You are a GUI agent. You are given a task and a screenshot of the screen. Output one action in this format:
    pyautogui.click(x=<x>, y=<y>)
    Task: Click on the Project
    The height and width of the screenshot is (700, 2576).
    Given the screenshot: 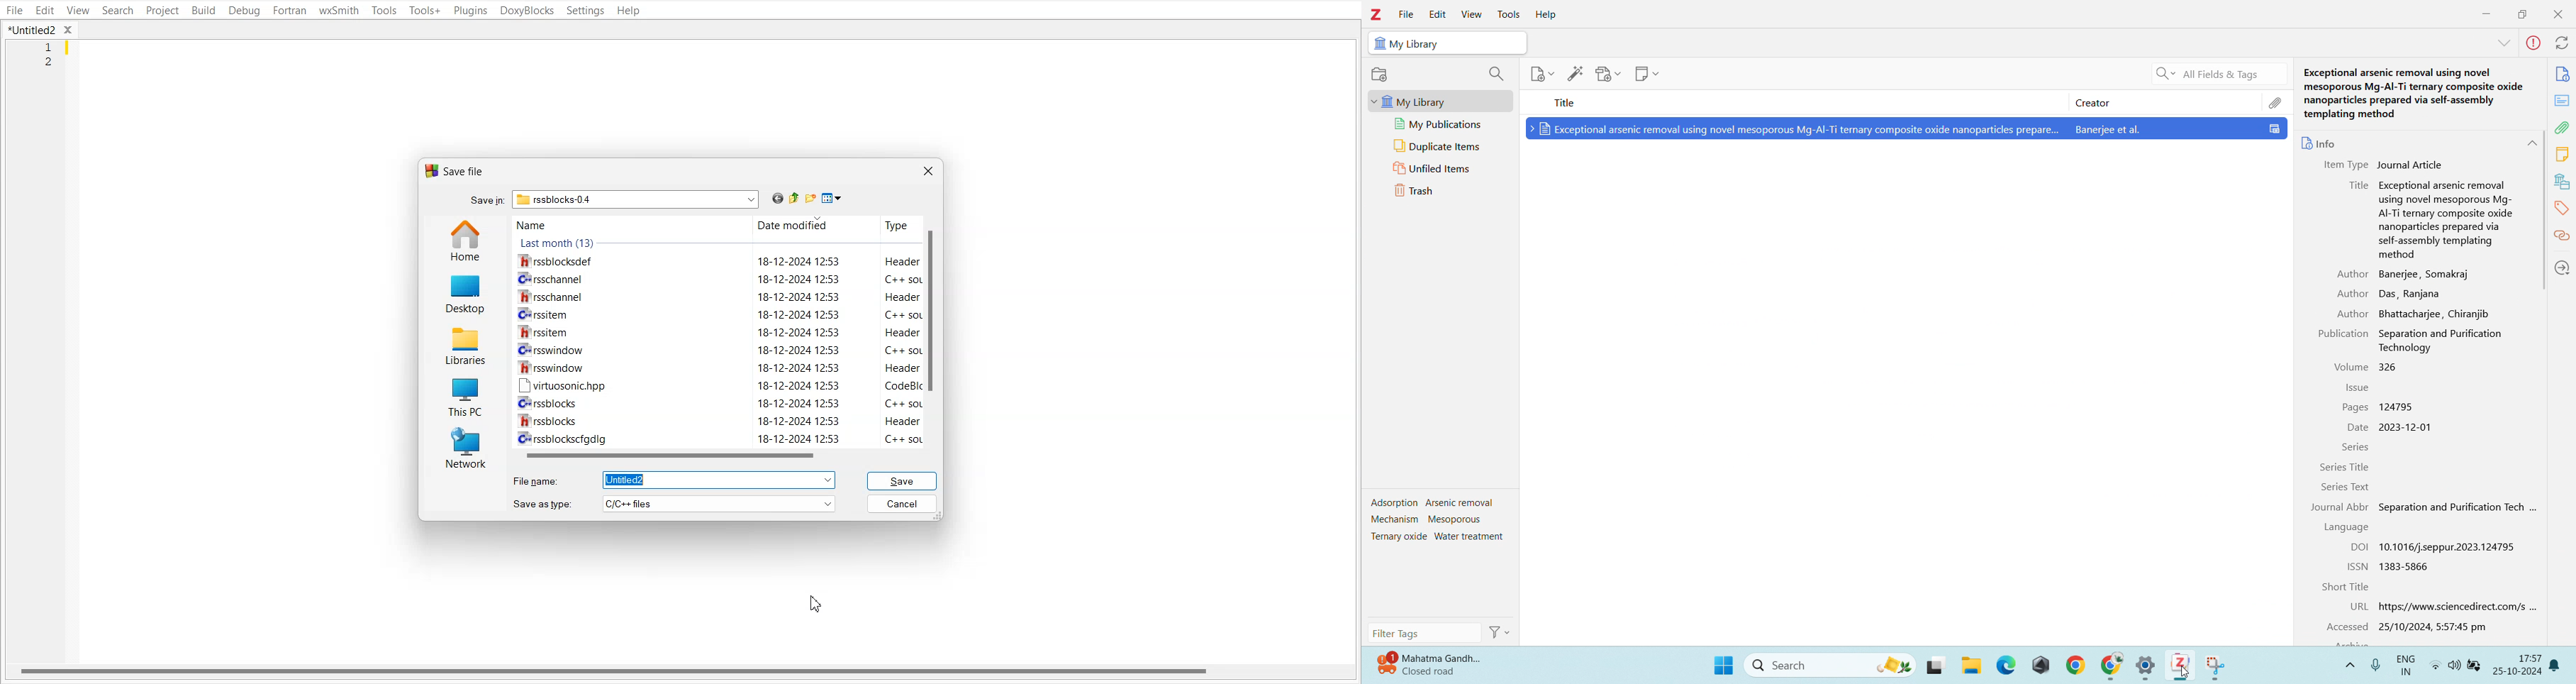 What is the action you would take?
    pyautogui.click(x=161, y=10)
    